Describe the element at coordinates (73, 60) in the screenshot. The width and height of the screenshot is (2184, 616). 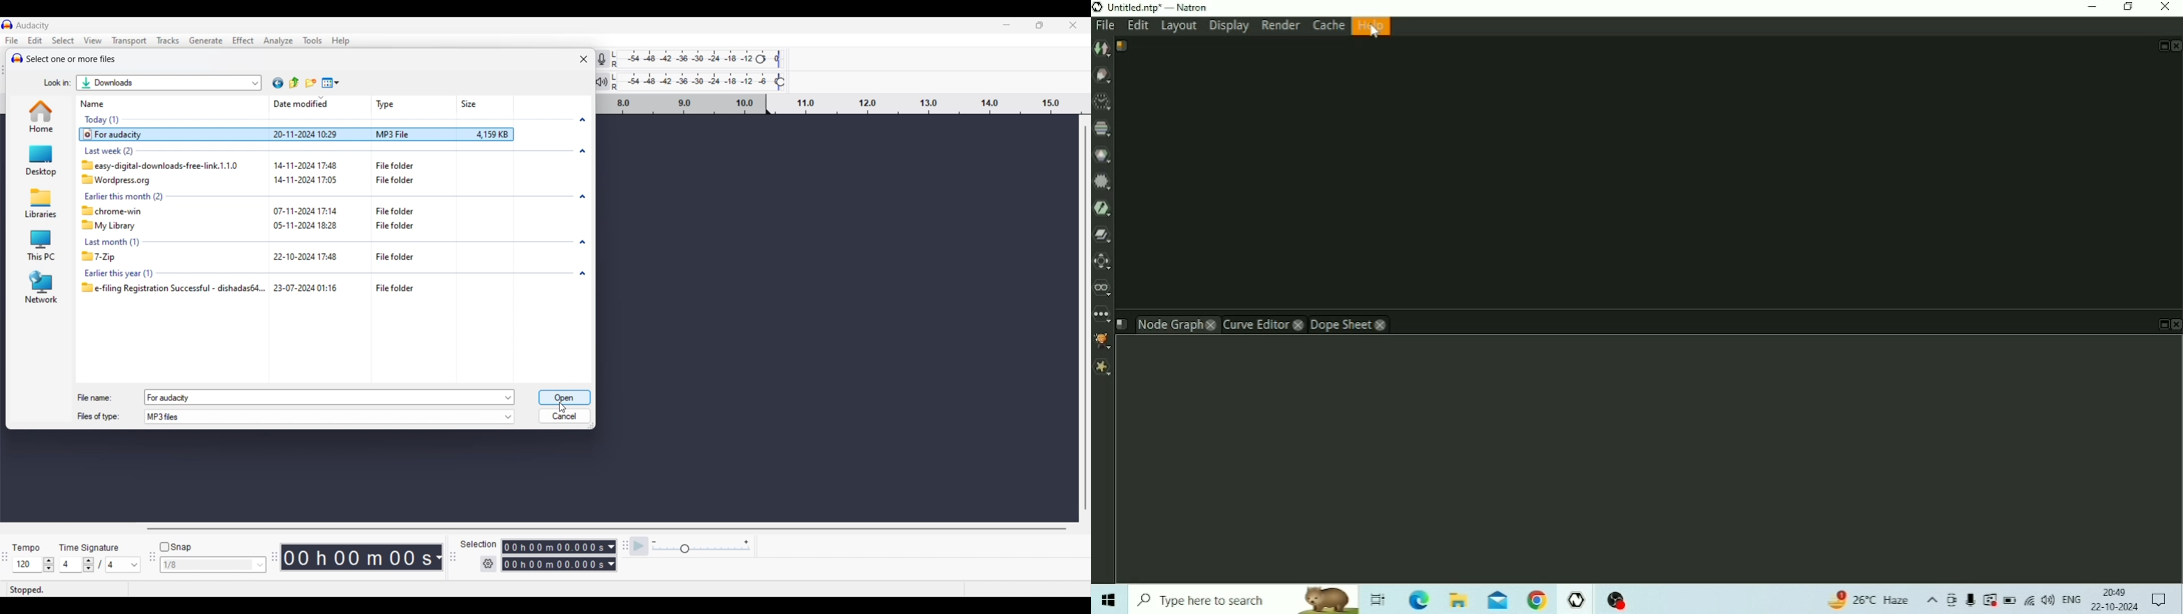
I see `Select one or more files` at that location.